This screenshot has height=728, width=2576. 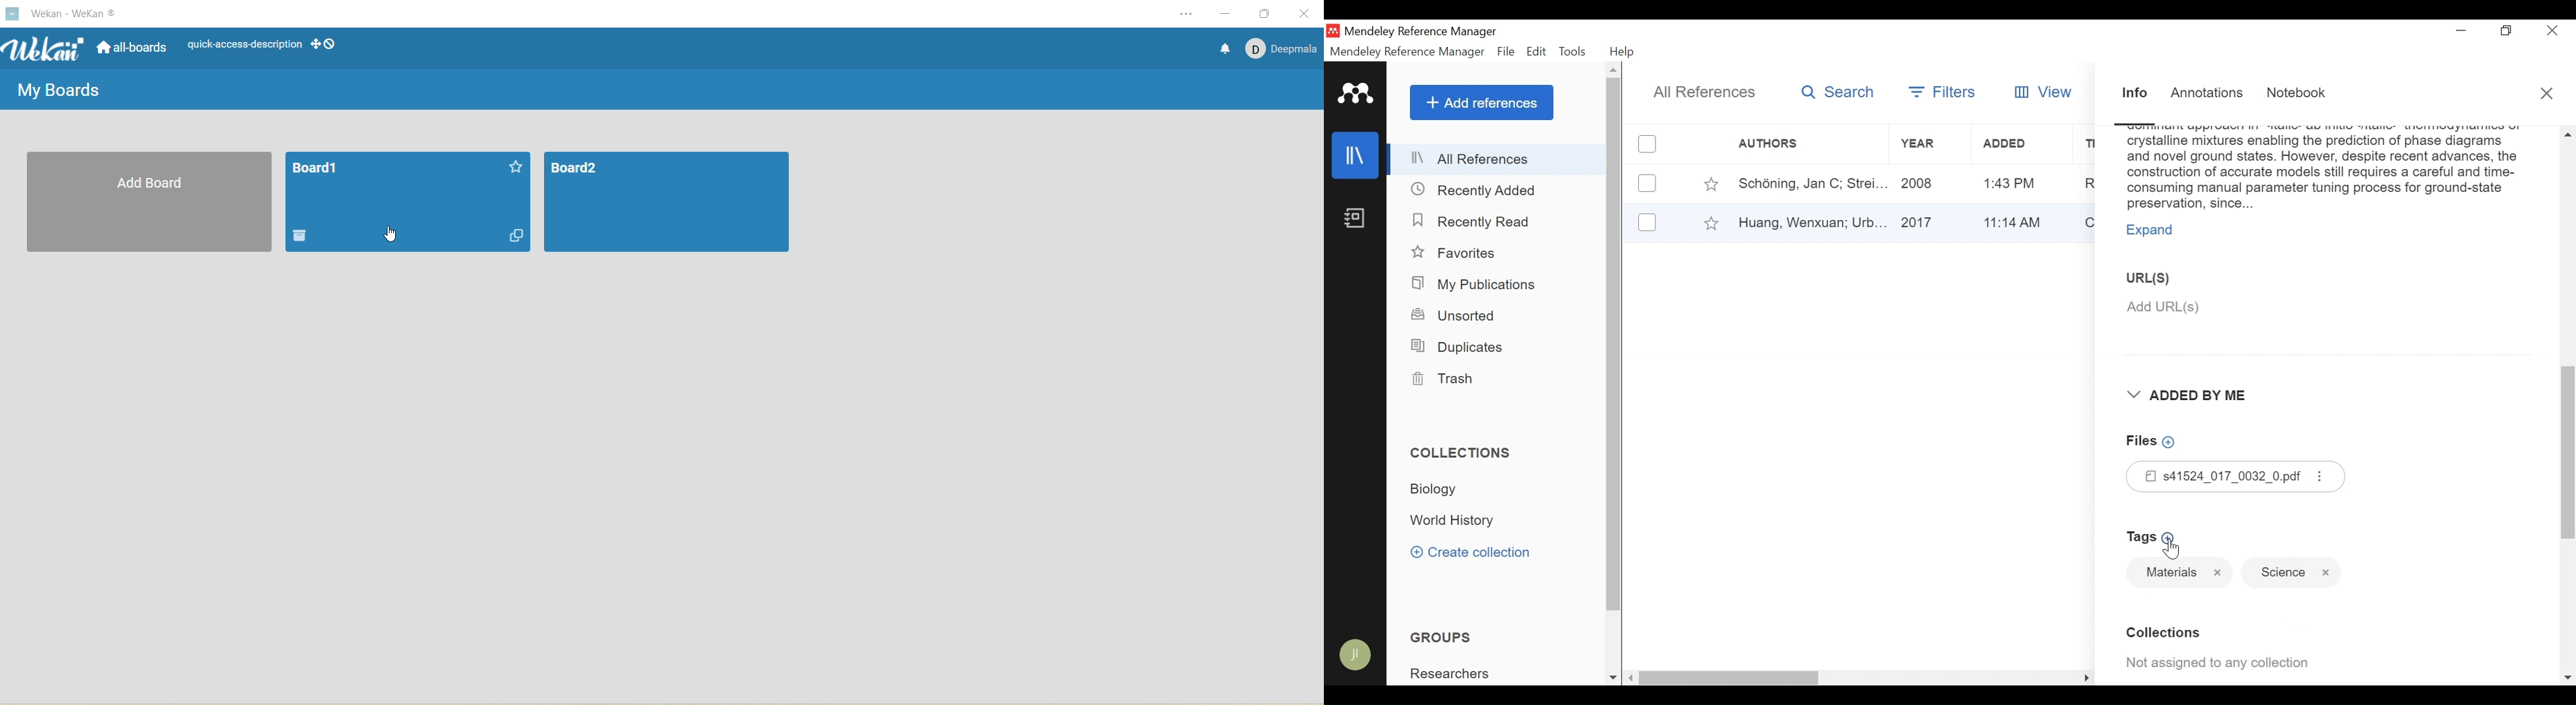 What do you see at coordinates (1441, 379) in the screenshot?
I see `Trash` at bounding box center [1441, 379].